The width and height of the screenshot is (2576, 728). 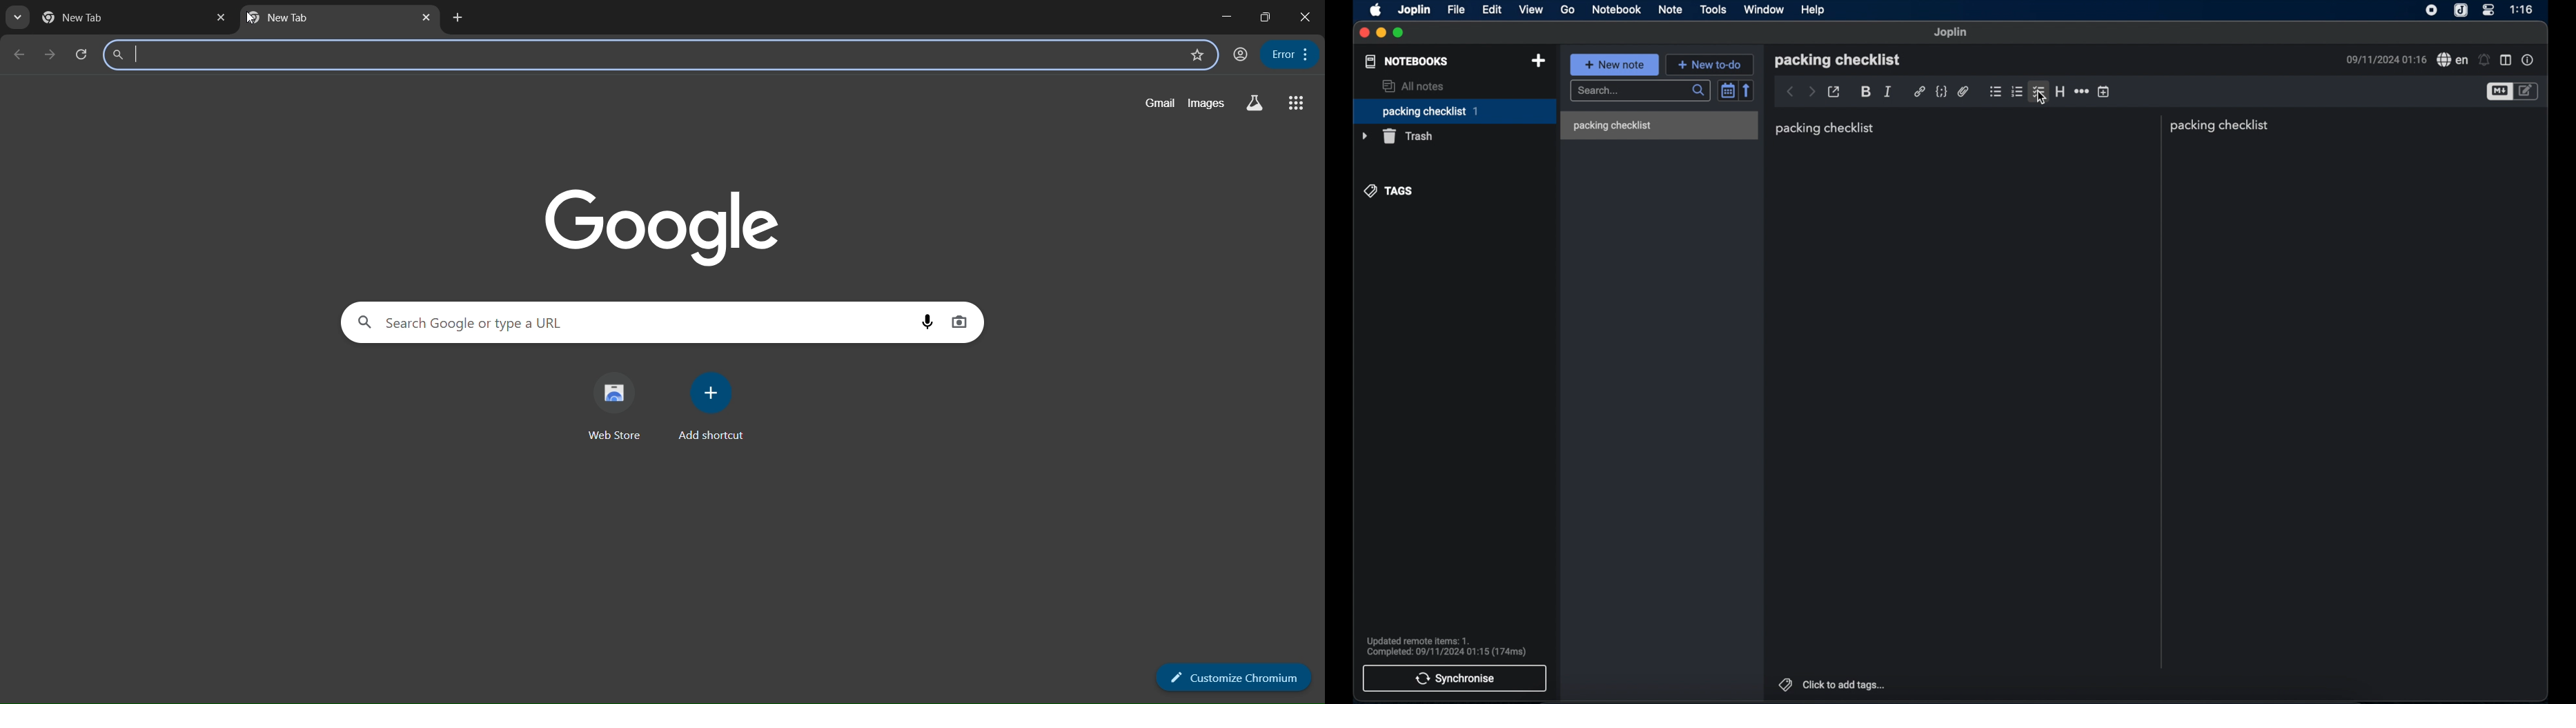 I want to click on packing checklist, so click(x=1837, y=60).